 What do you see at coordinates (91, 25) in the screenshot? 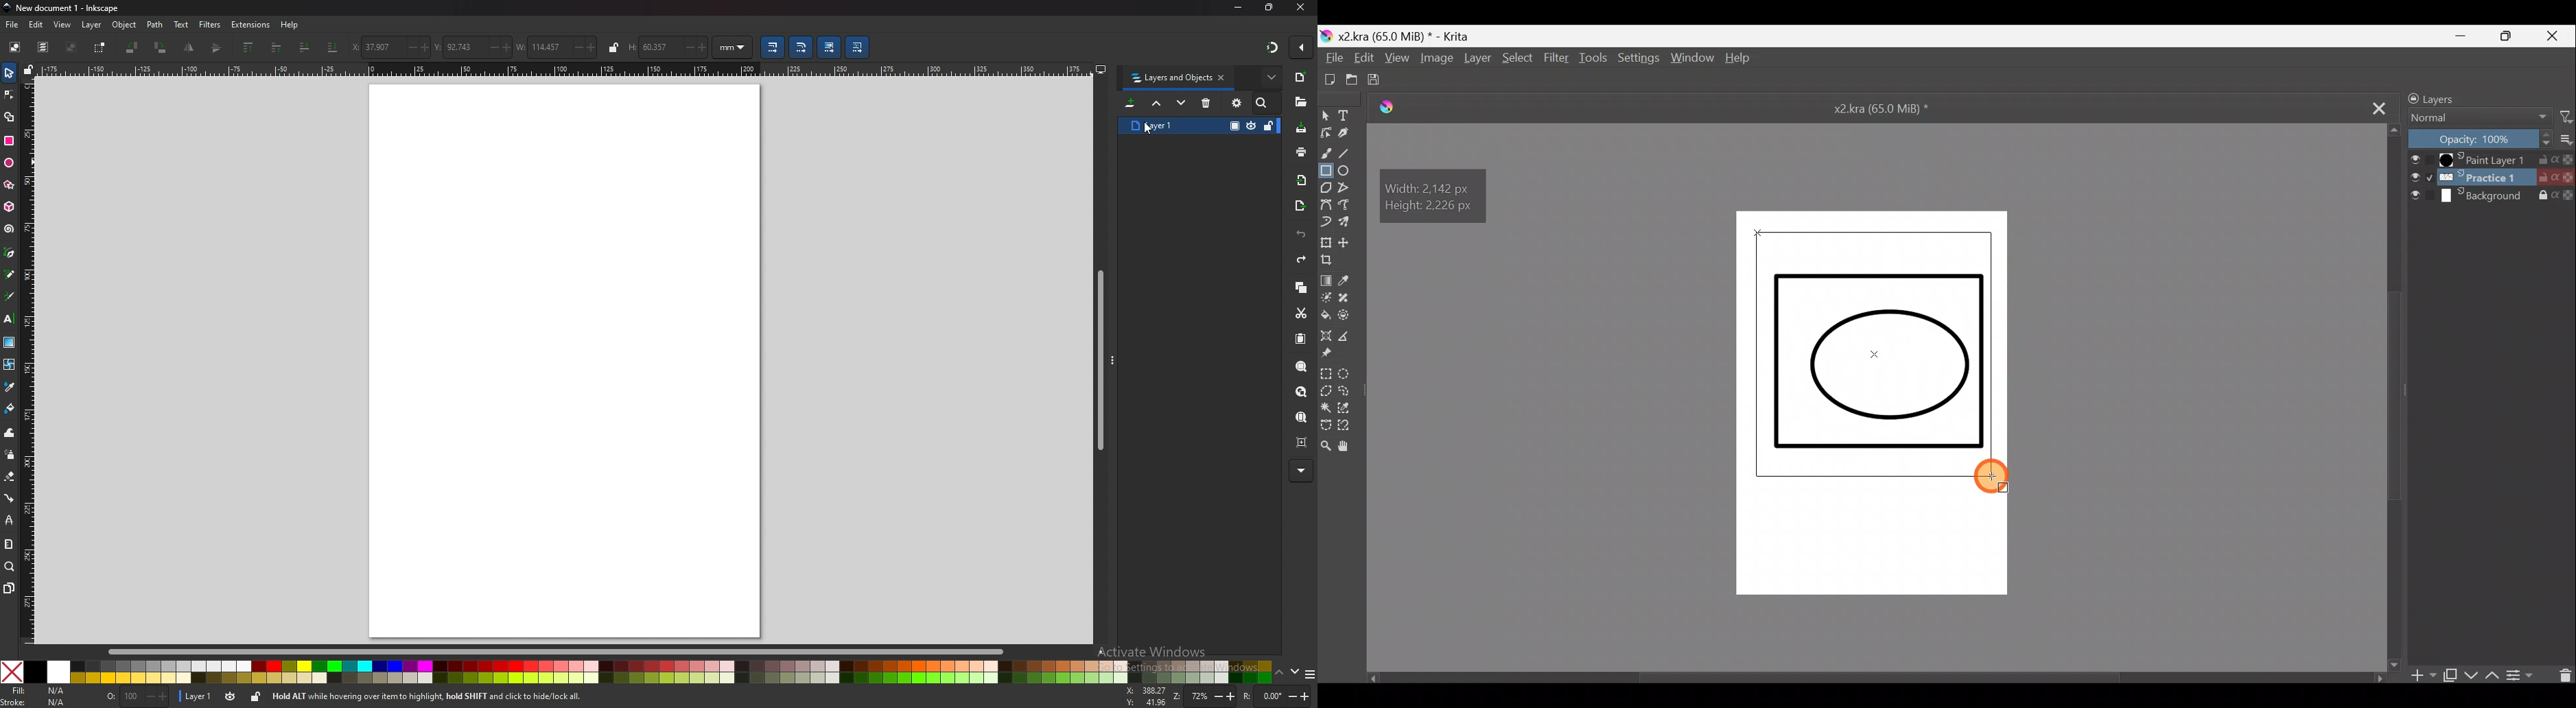
I see `layer` at bounding box center [91, 25].